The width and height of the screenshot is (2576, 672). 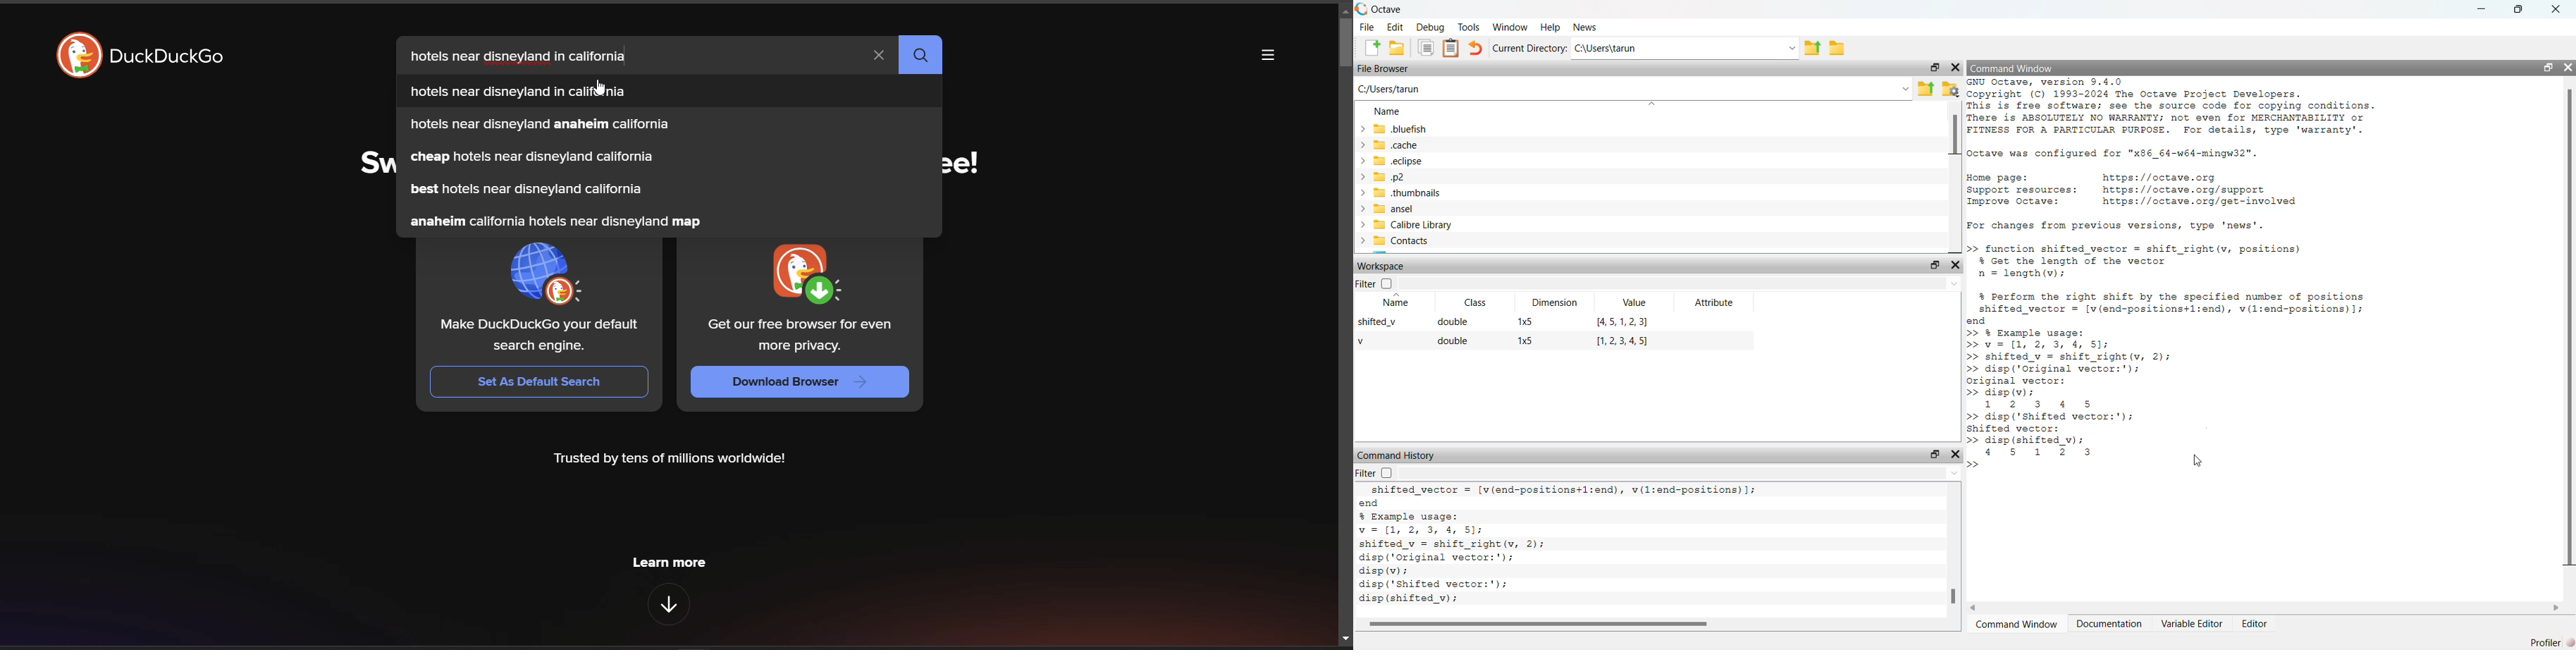 What do you see at coordinates (1460, 226) in the screenshot?
I see `calibre library` at bounding box center [1460, 226].